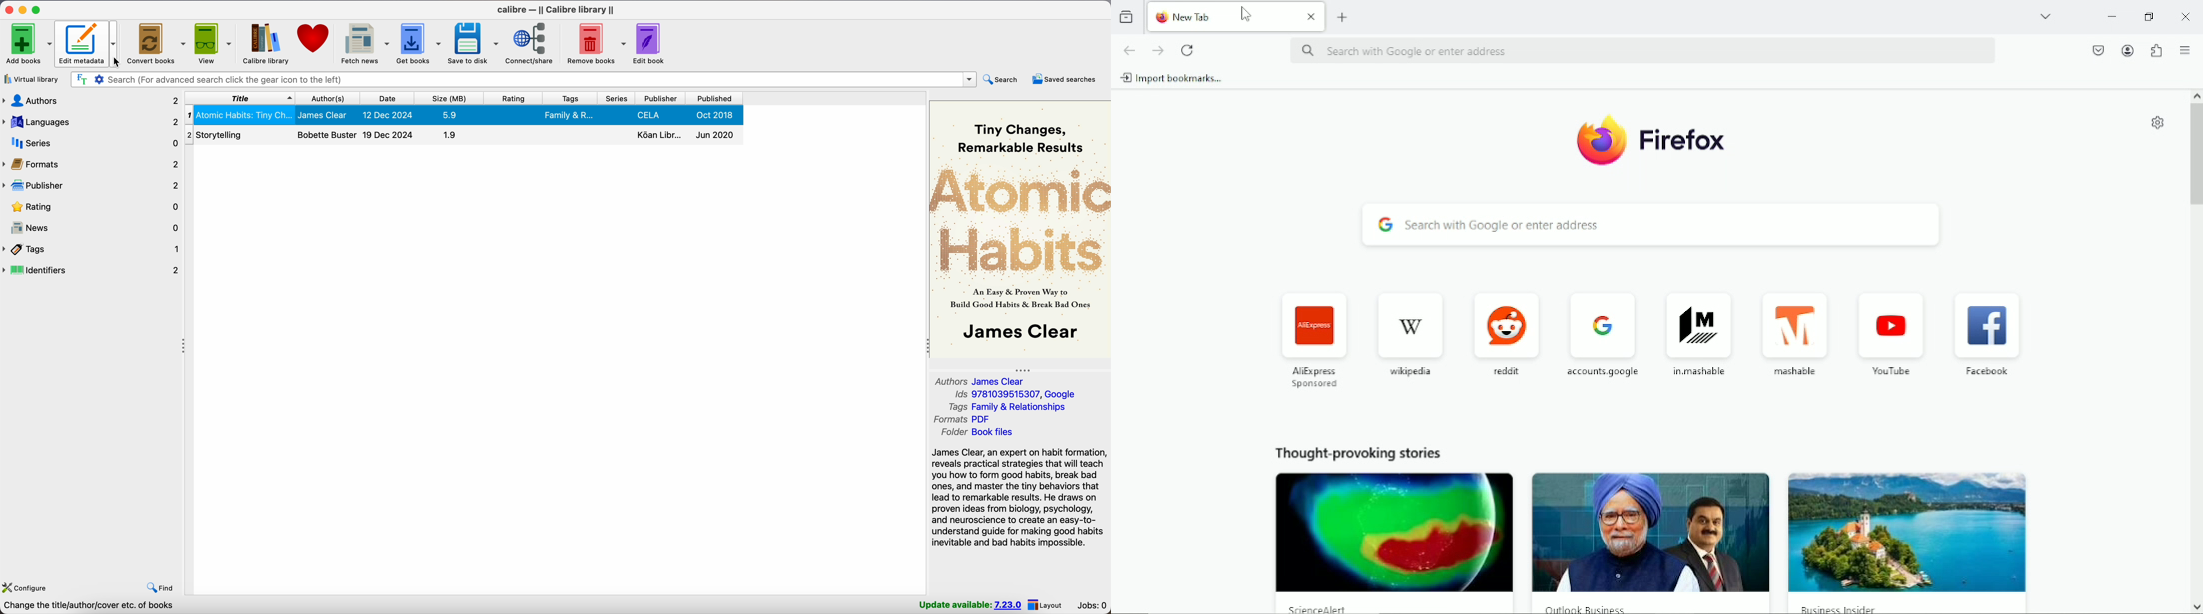  What do you see at coordinates (1321, 609) in the screenshot?
I see `science alert` at bounding box center [1321, 609].